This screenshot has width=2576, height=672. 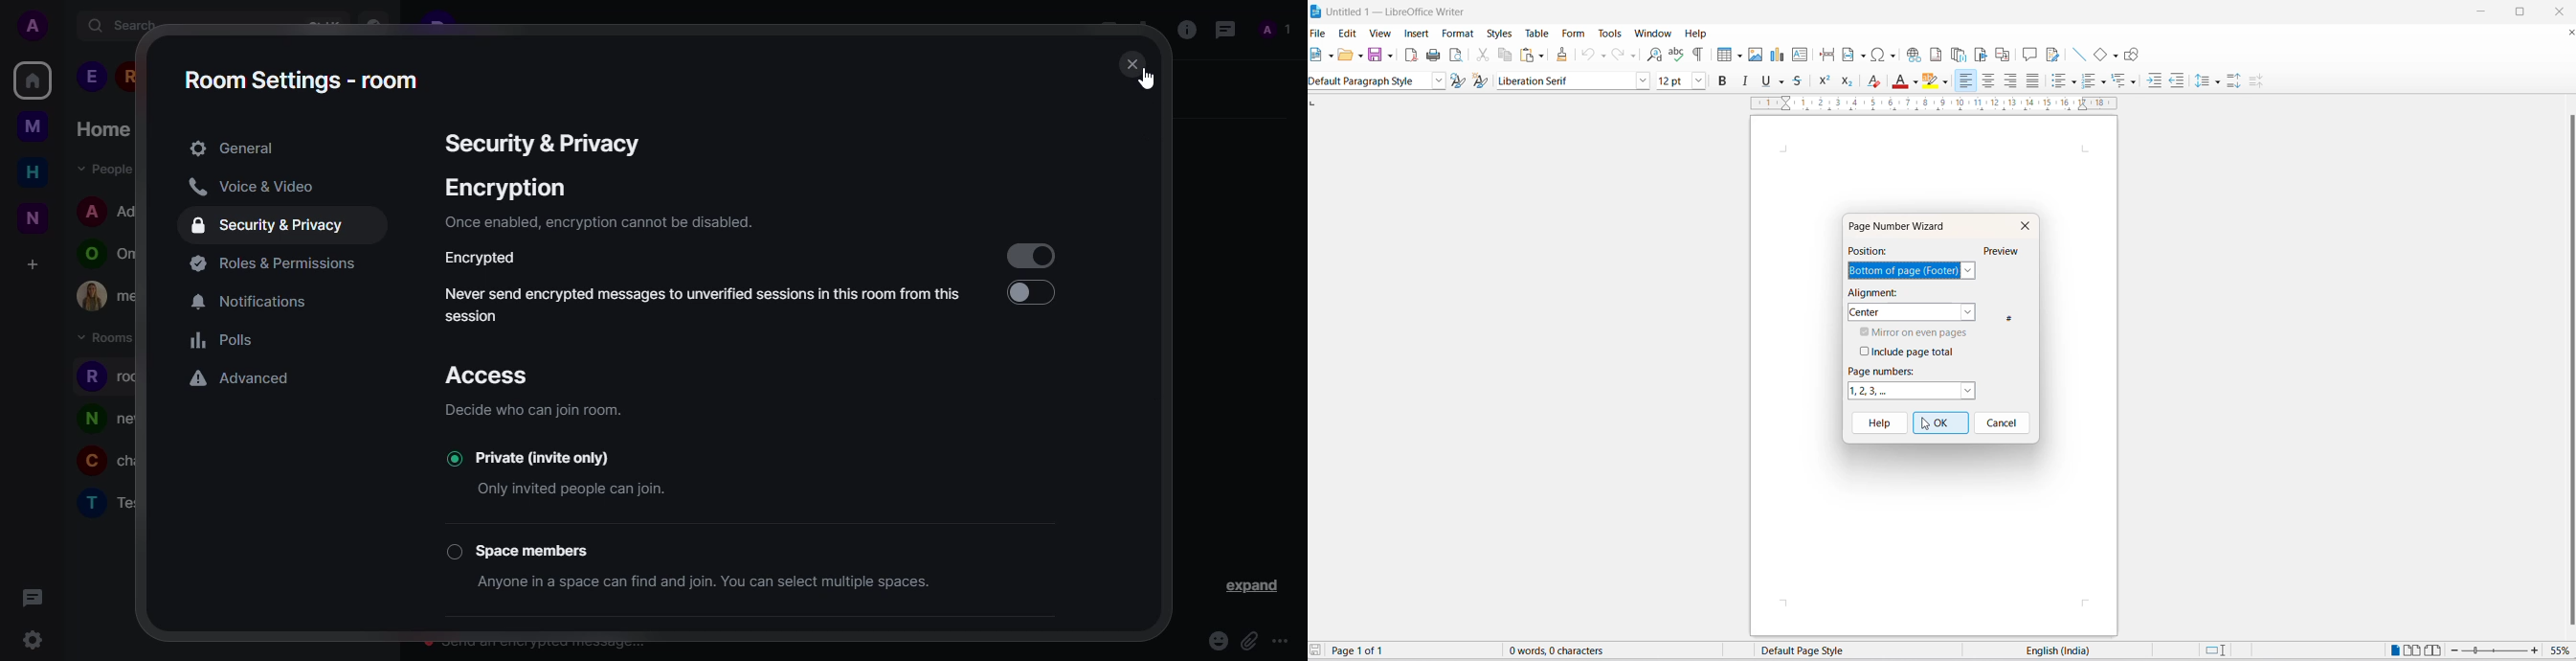 I want to click on Encrypted, so click(x=492, y=259).